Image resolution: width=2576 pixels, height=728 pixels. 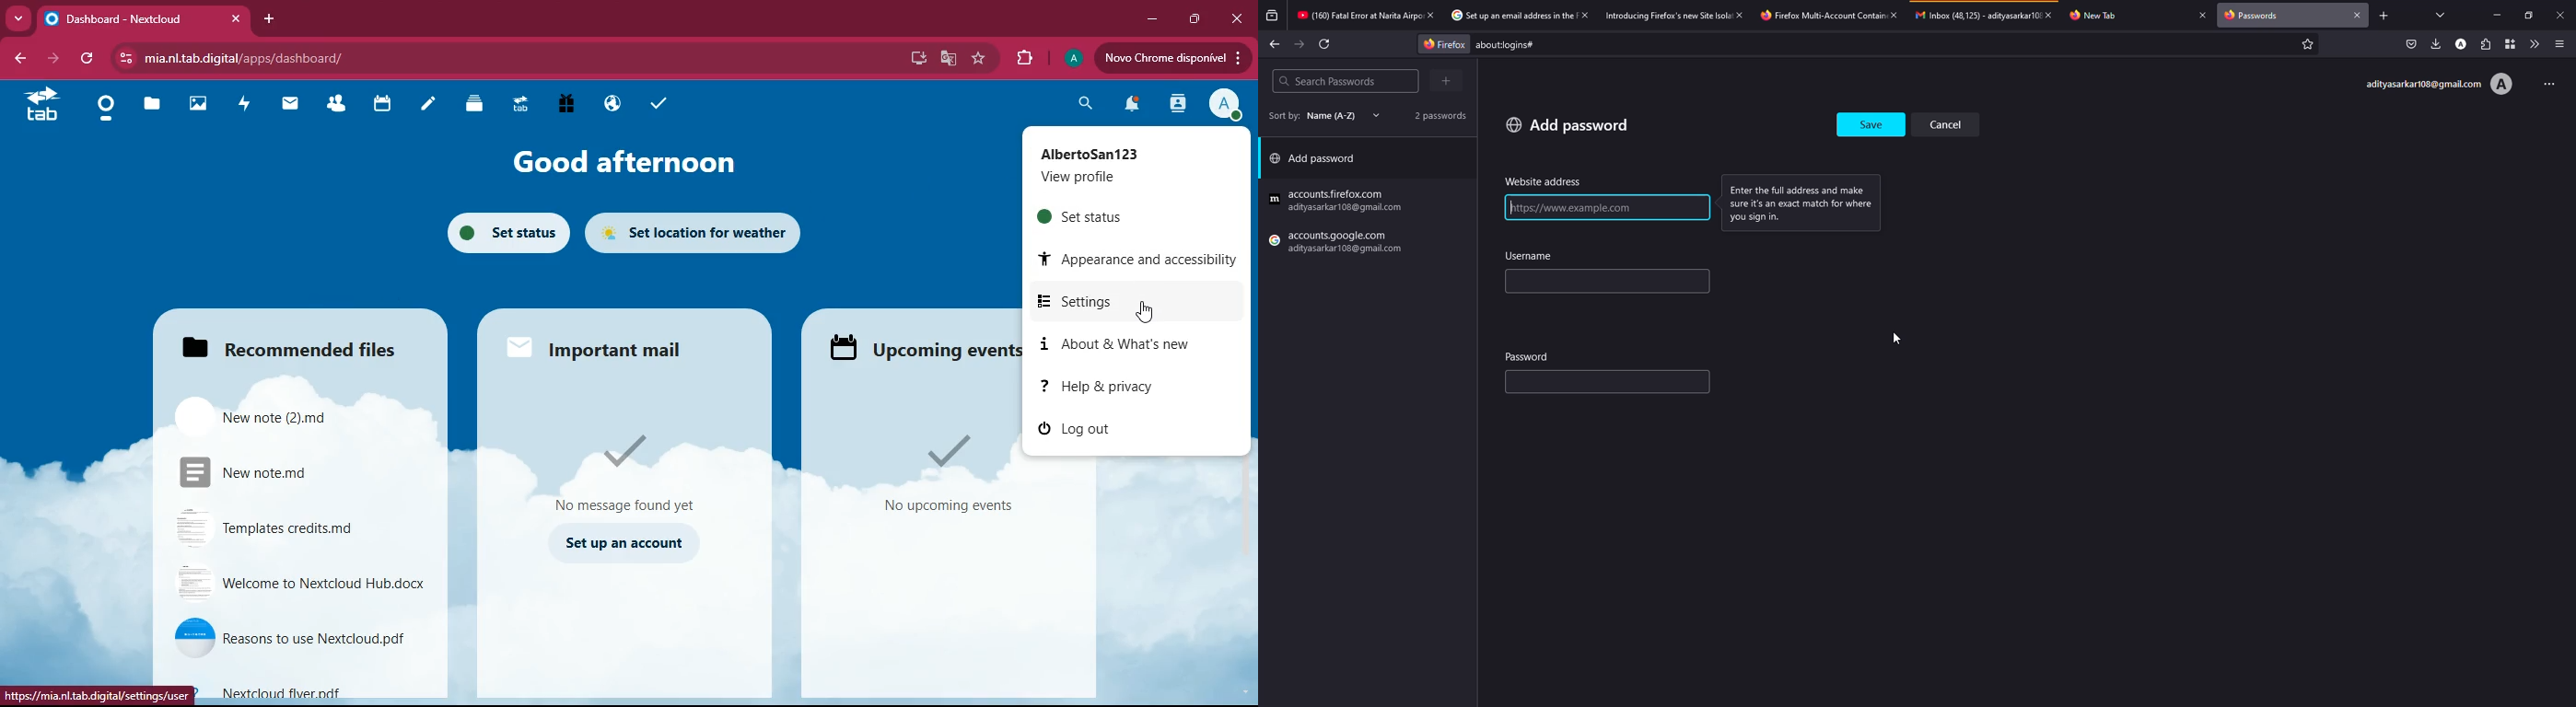 What do you see at coordinates (389, 106) in the screenshot?
I see `calendar` at bounding box center [389, 106].